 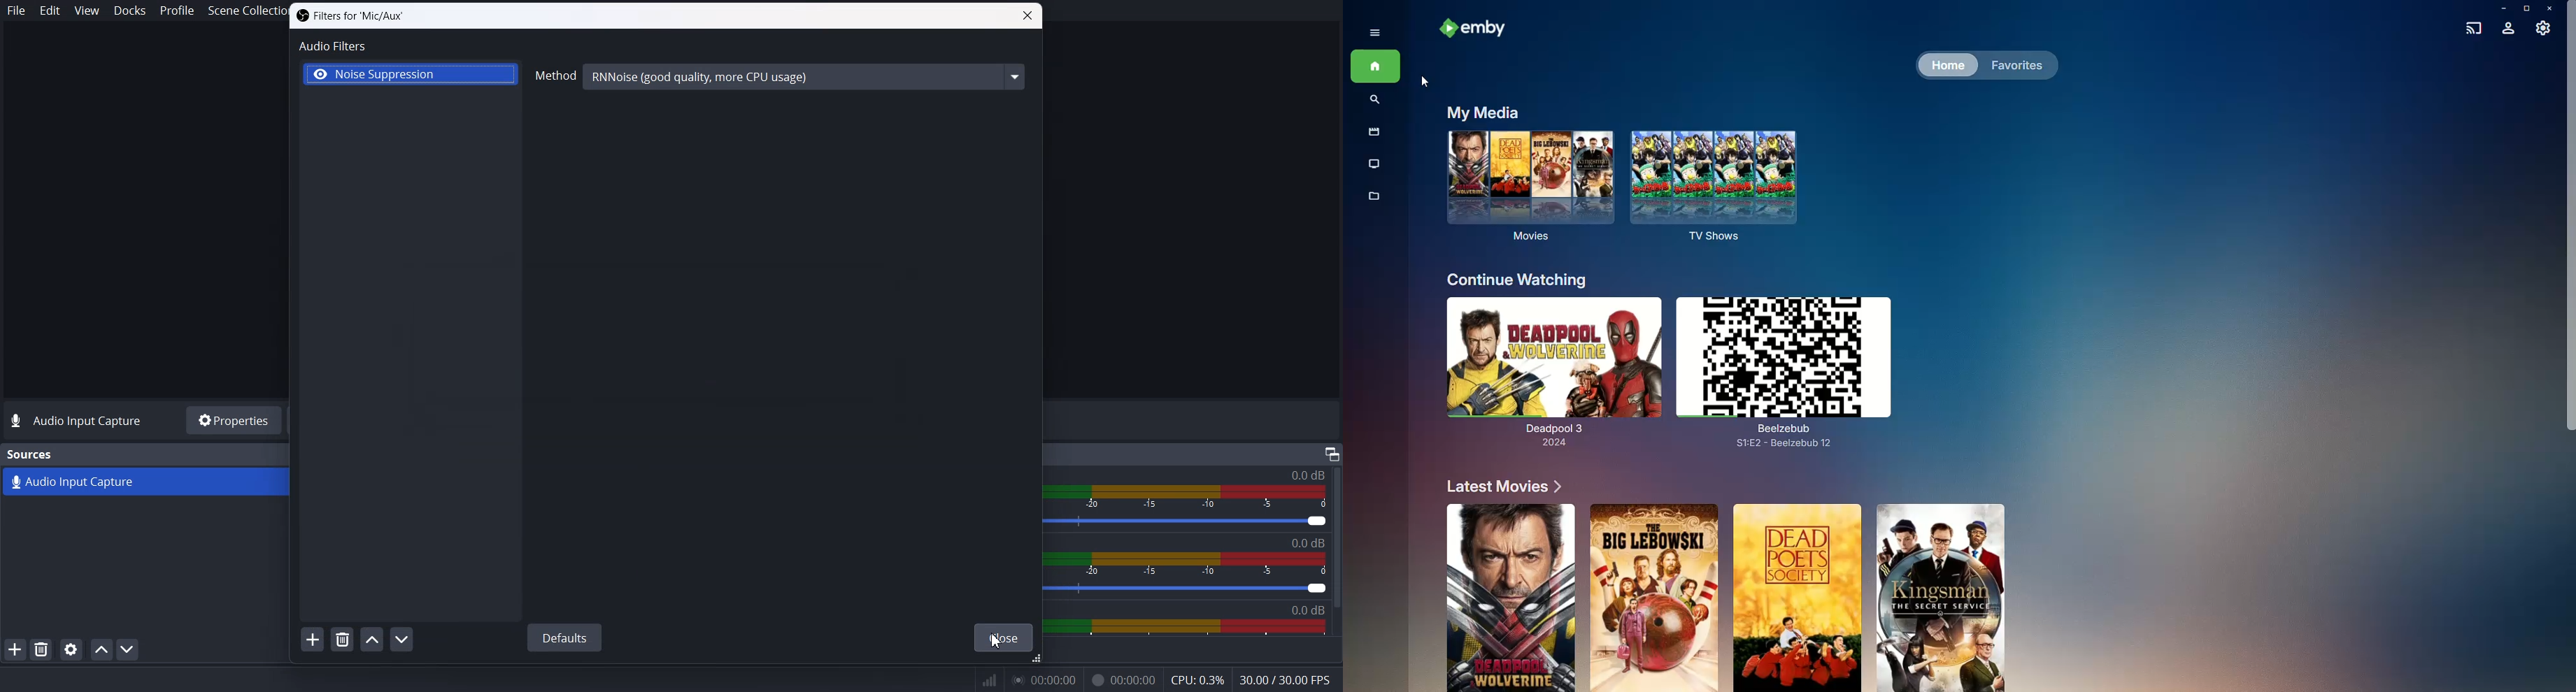 I want to click on Properties, so click(x=232, y=420).